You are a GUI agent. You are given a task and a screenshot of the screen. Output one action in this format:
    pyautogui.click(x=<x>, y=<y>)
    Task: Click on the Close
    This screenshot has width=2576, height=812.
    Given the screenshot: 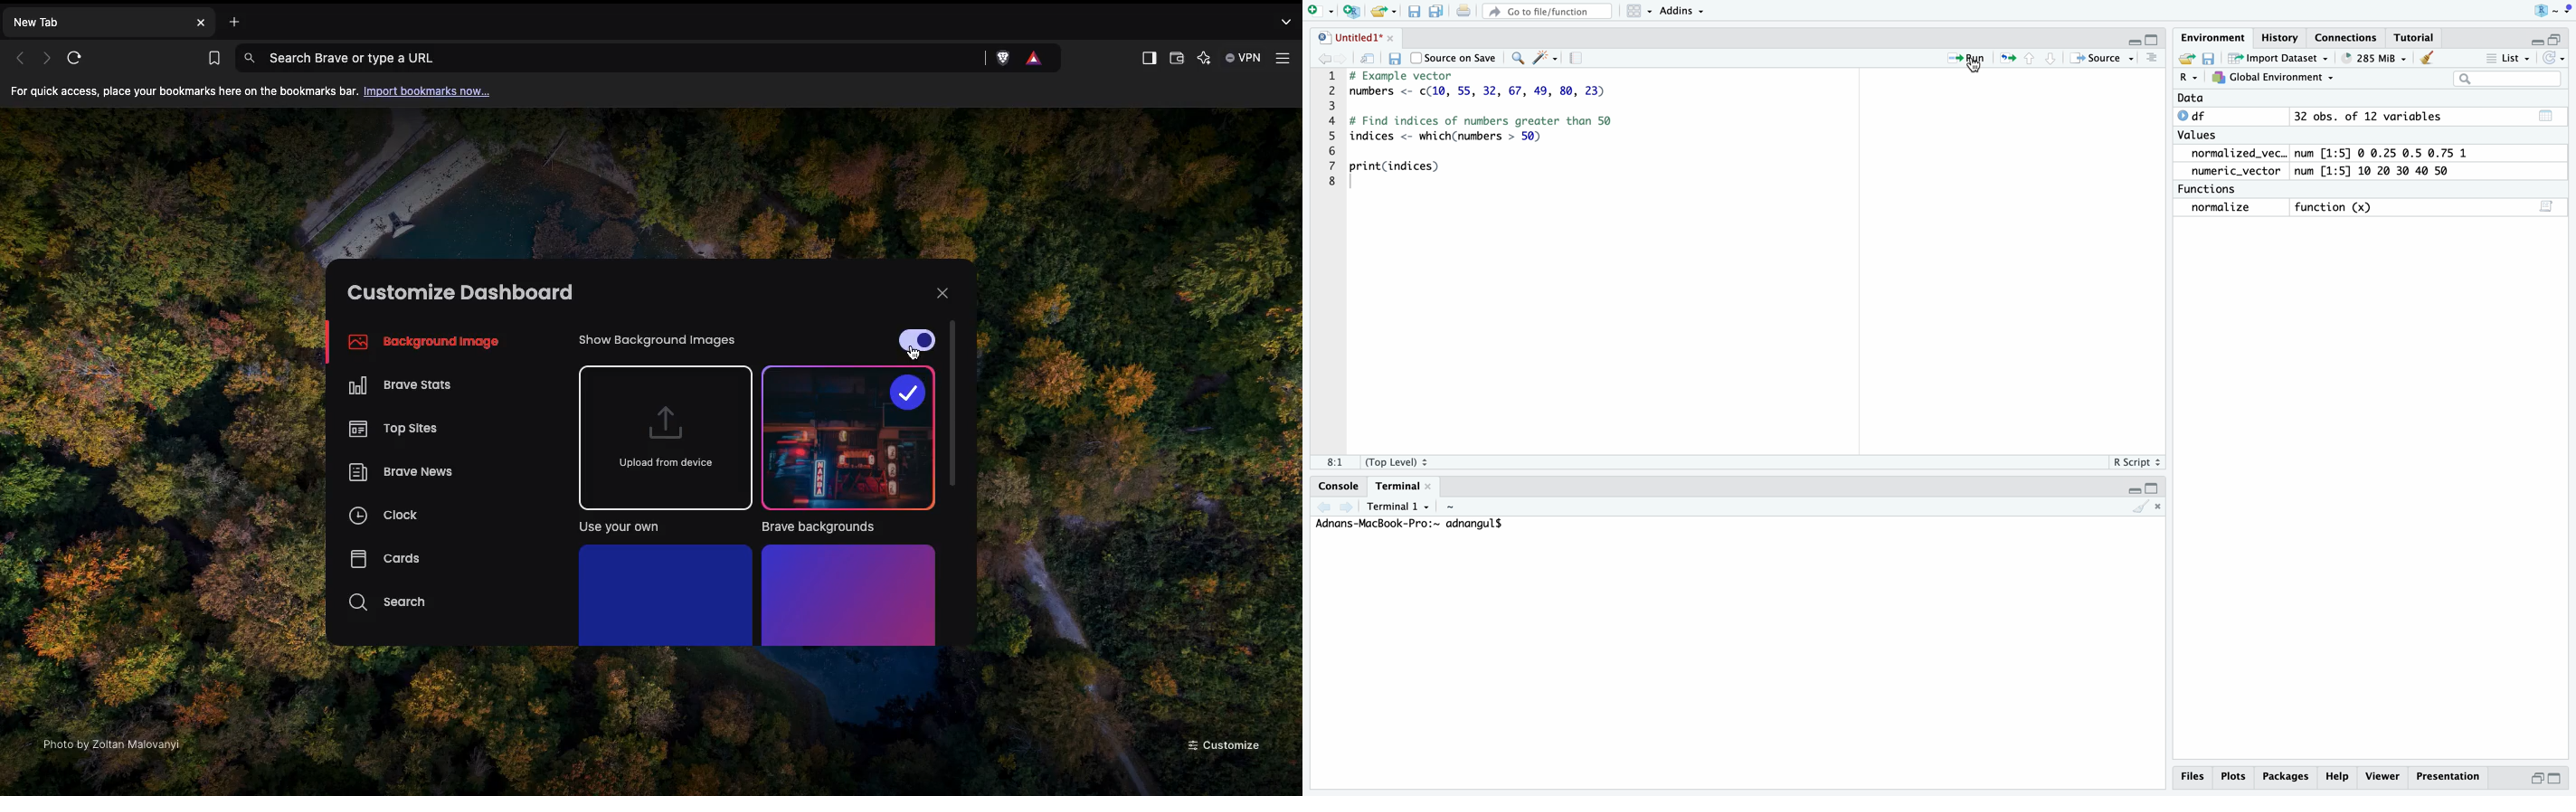 What is the action you would take?
    pyautogui.click(x=942, y=293)
    